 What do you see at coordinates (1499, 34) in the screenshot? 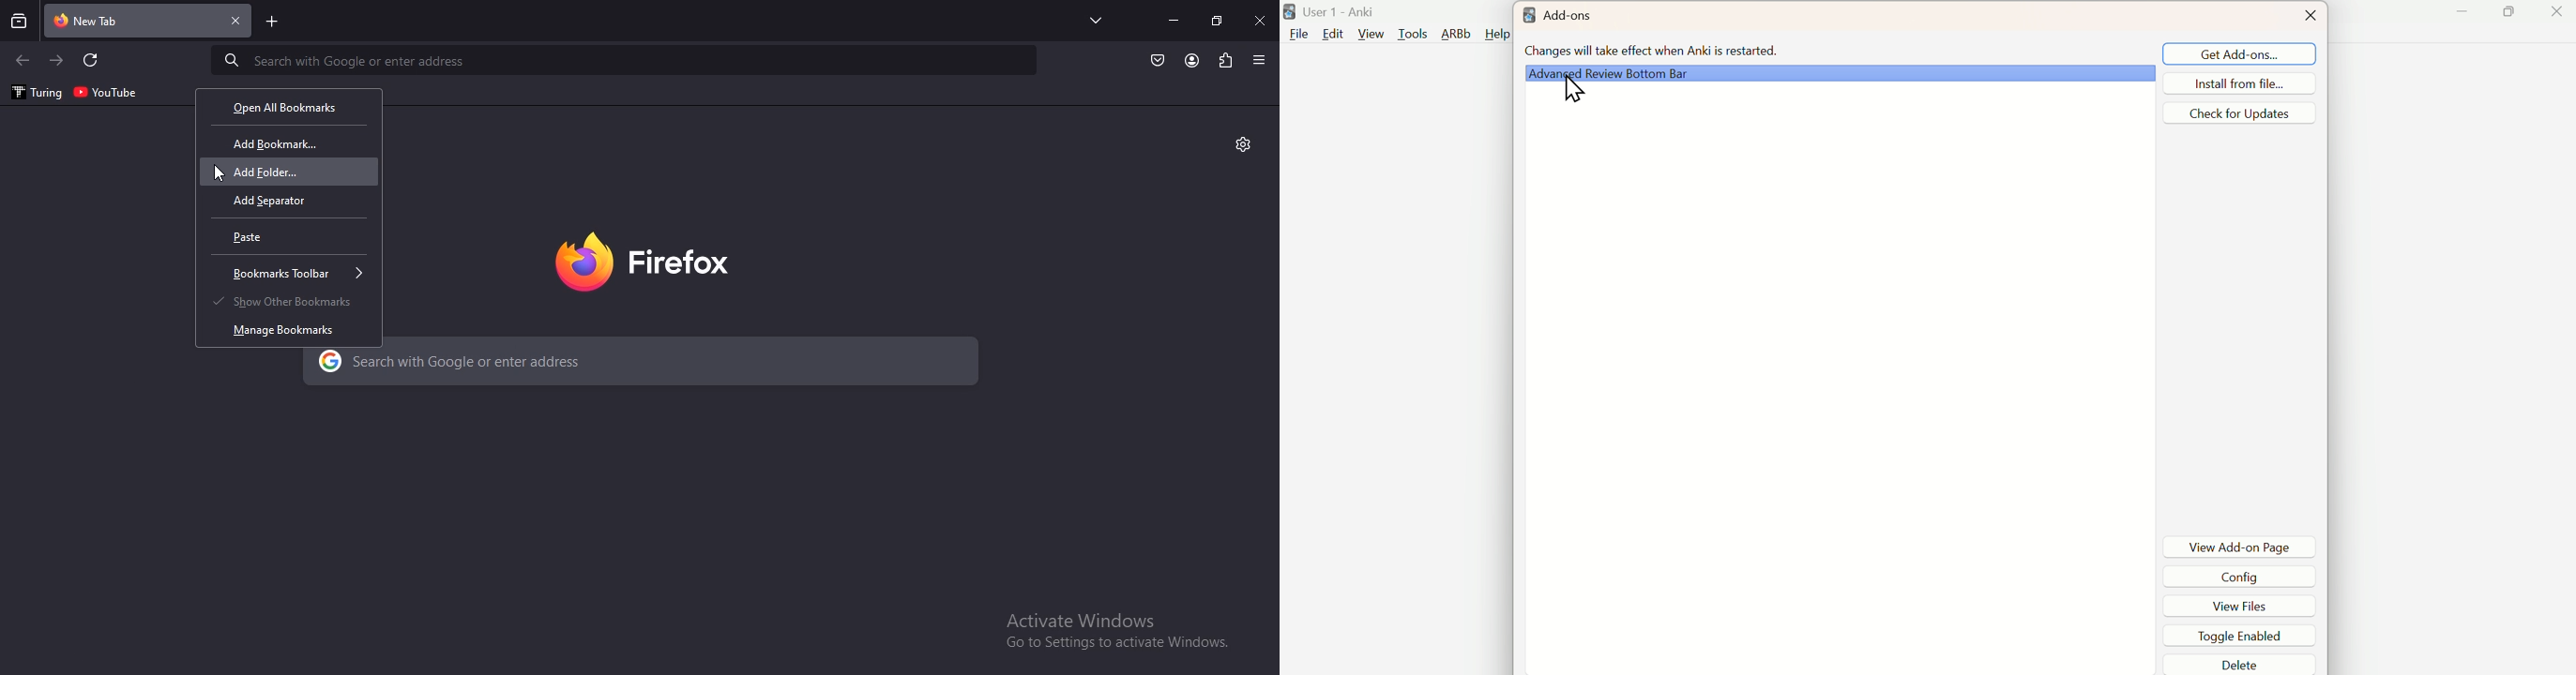
I see `Help` at bounding box center [1499, 34].